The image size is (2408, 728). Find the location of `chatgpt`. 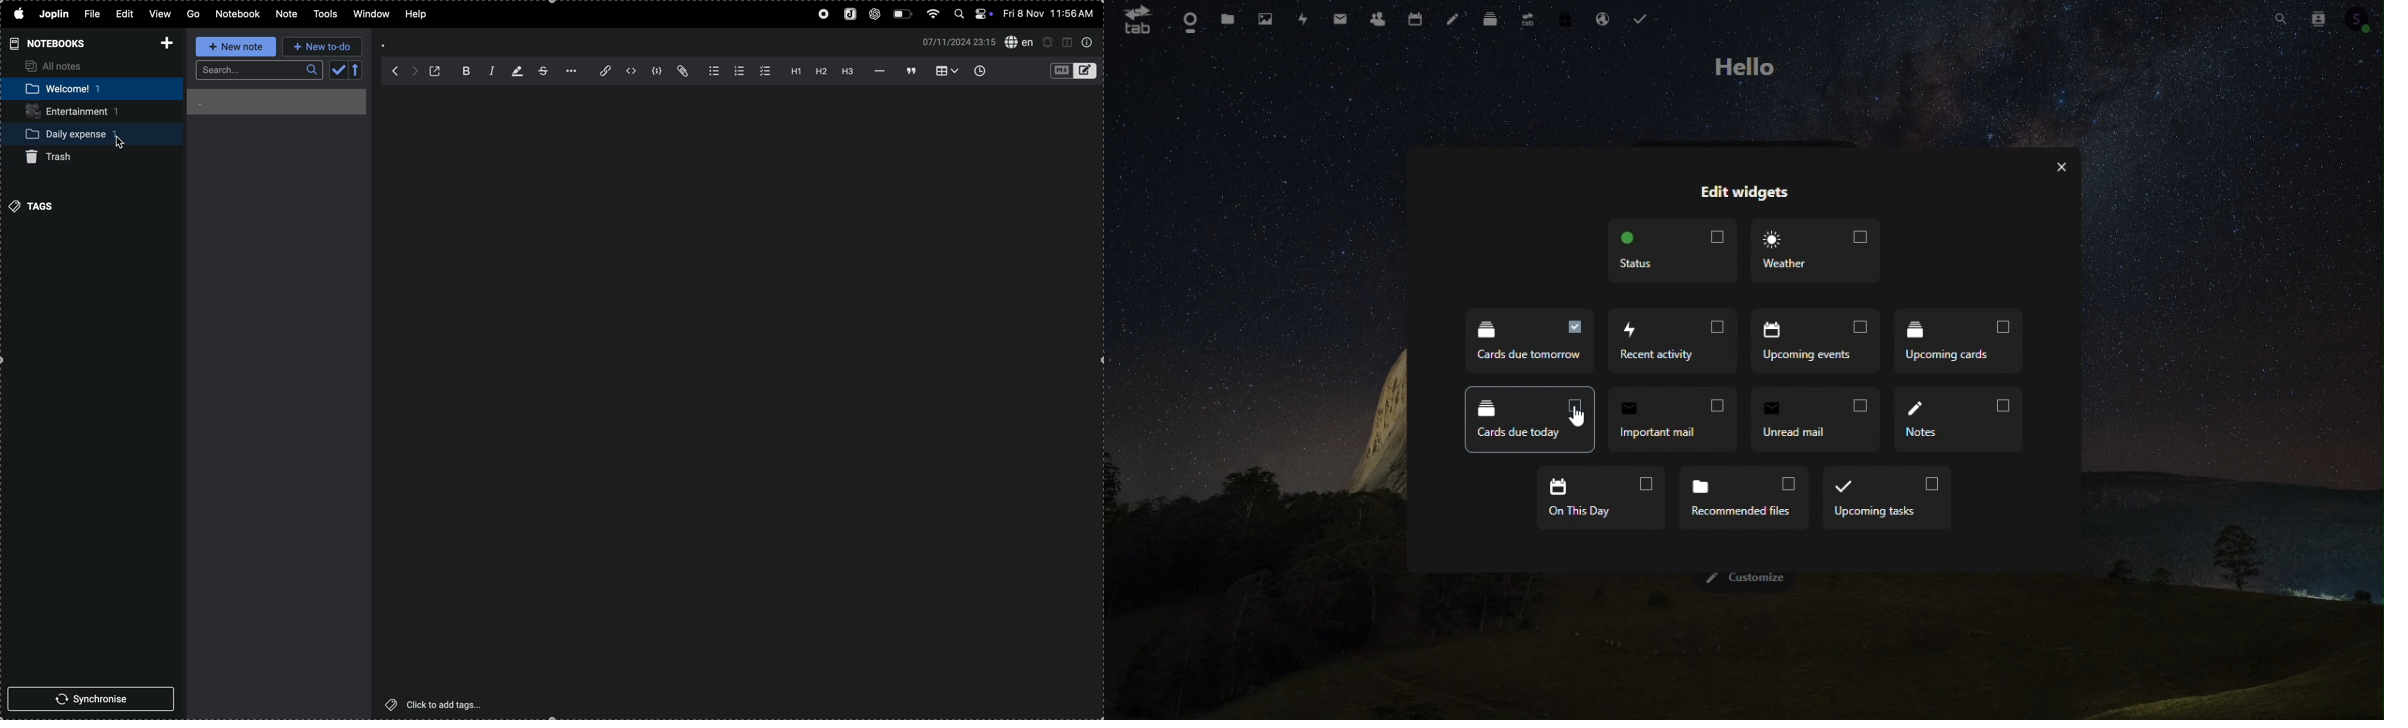

chatgpt is located at coordinates (875, 15).